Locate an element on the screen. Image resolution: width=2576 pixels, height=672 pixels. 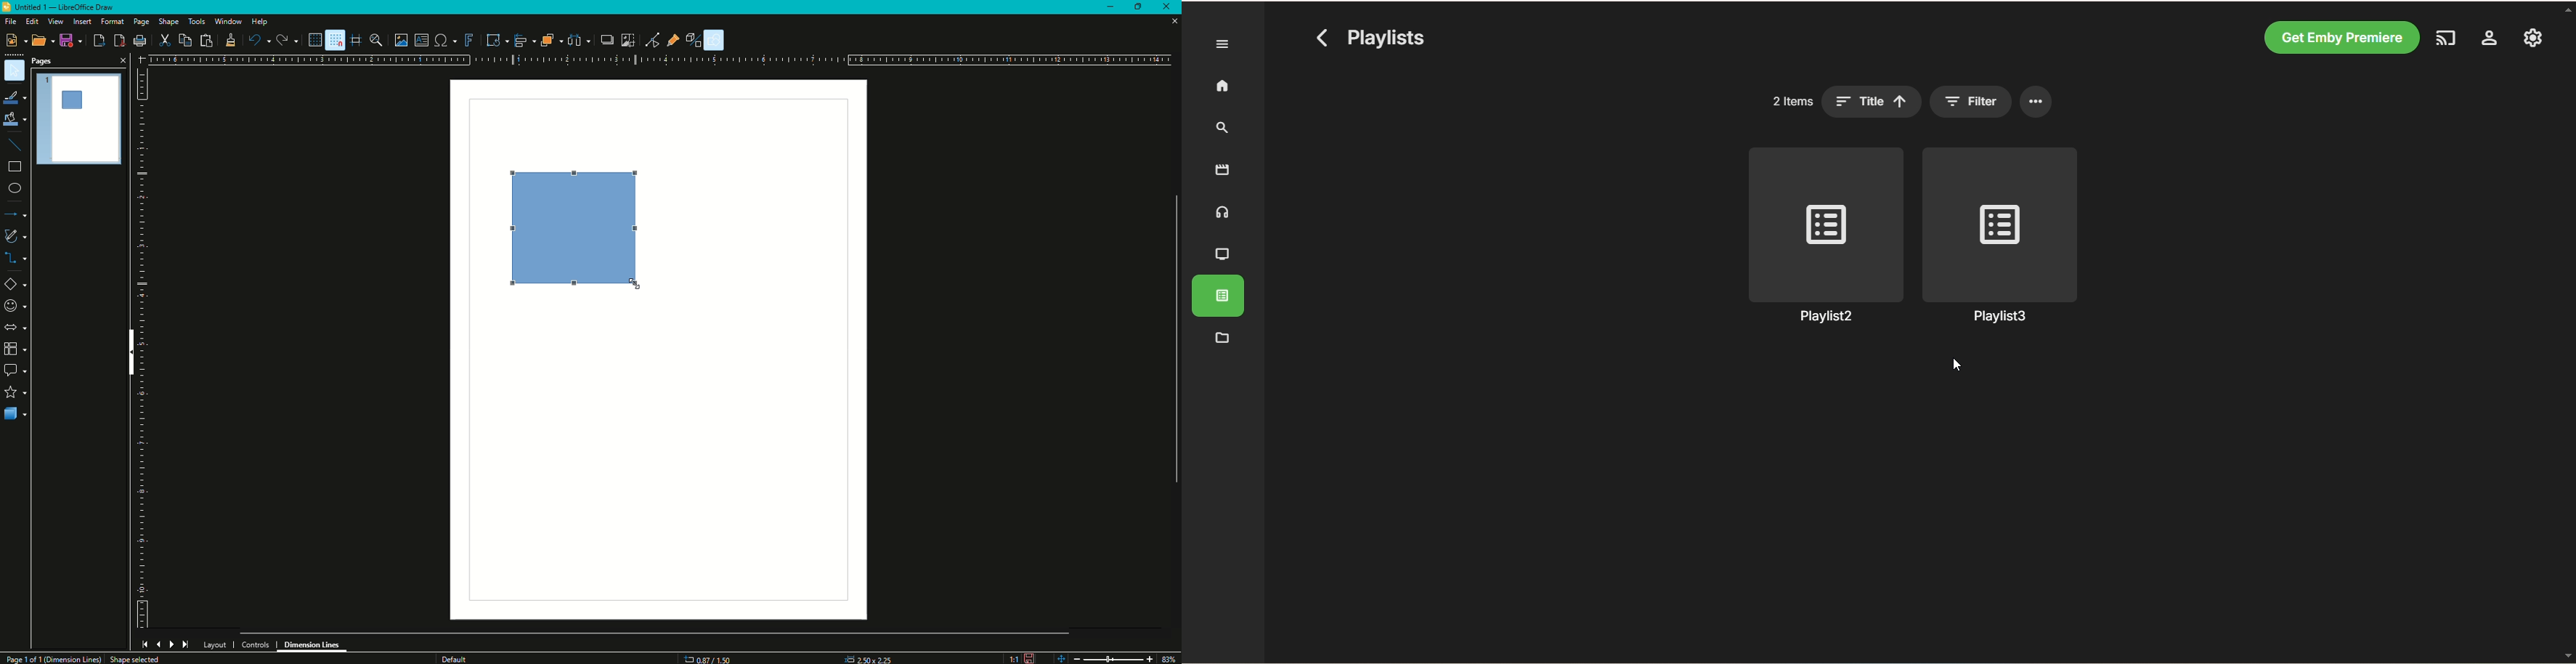
Undo is located at coordinates (259, 41).